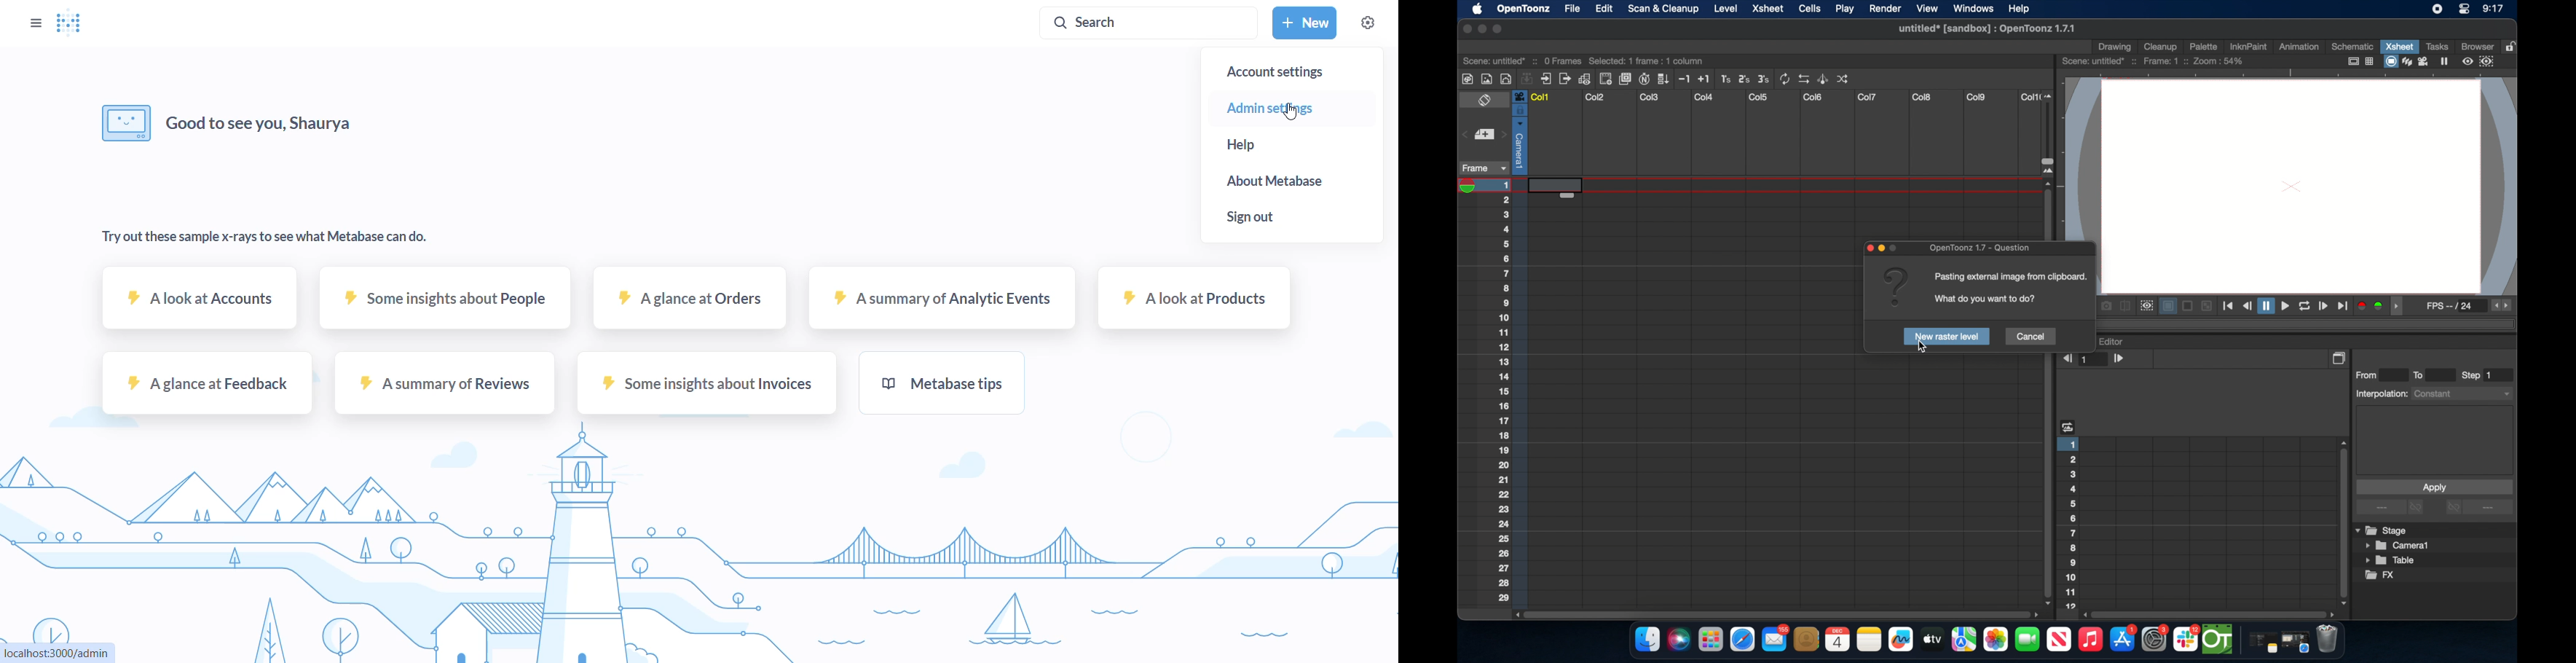 This screenshot has height=672, width=2576. I want to click on scene, so click(1524, 60).